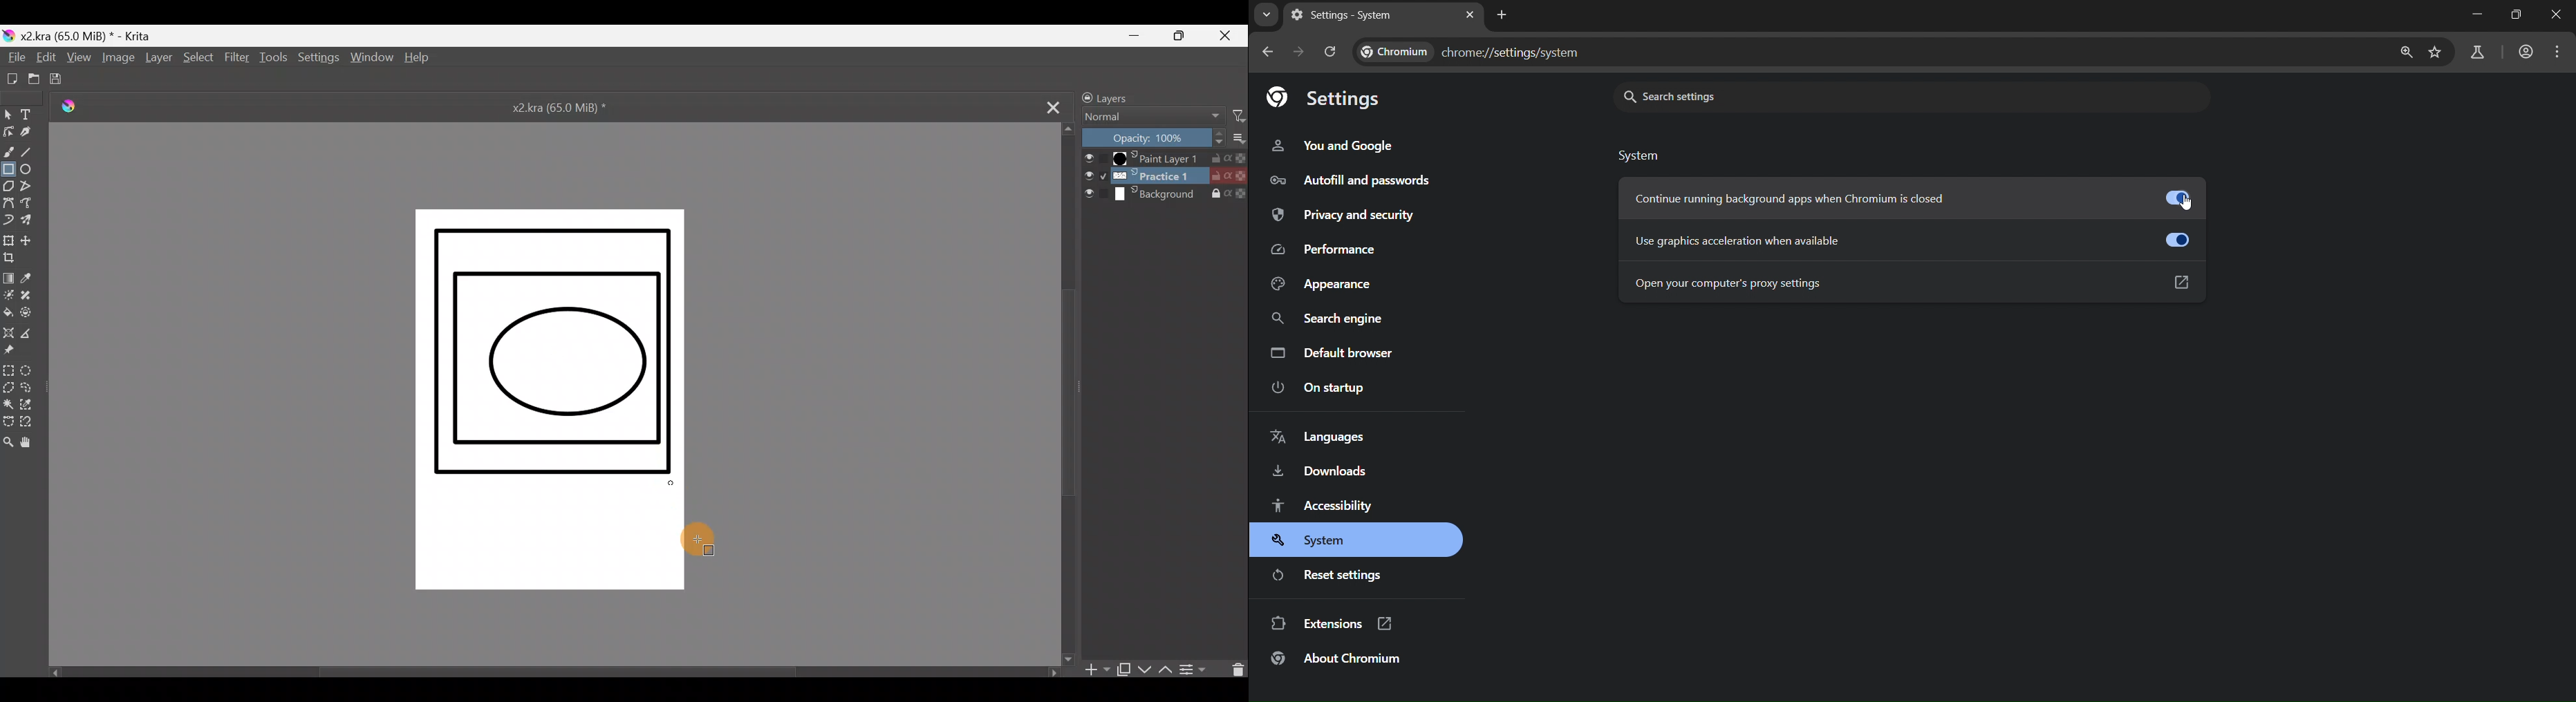 This screenshot has width=2576, height=728. What do you see at coordinates (8, 172) in the screenshot?
I see `Rectangle tool` at bounding box center [8, 172].